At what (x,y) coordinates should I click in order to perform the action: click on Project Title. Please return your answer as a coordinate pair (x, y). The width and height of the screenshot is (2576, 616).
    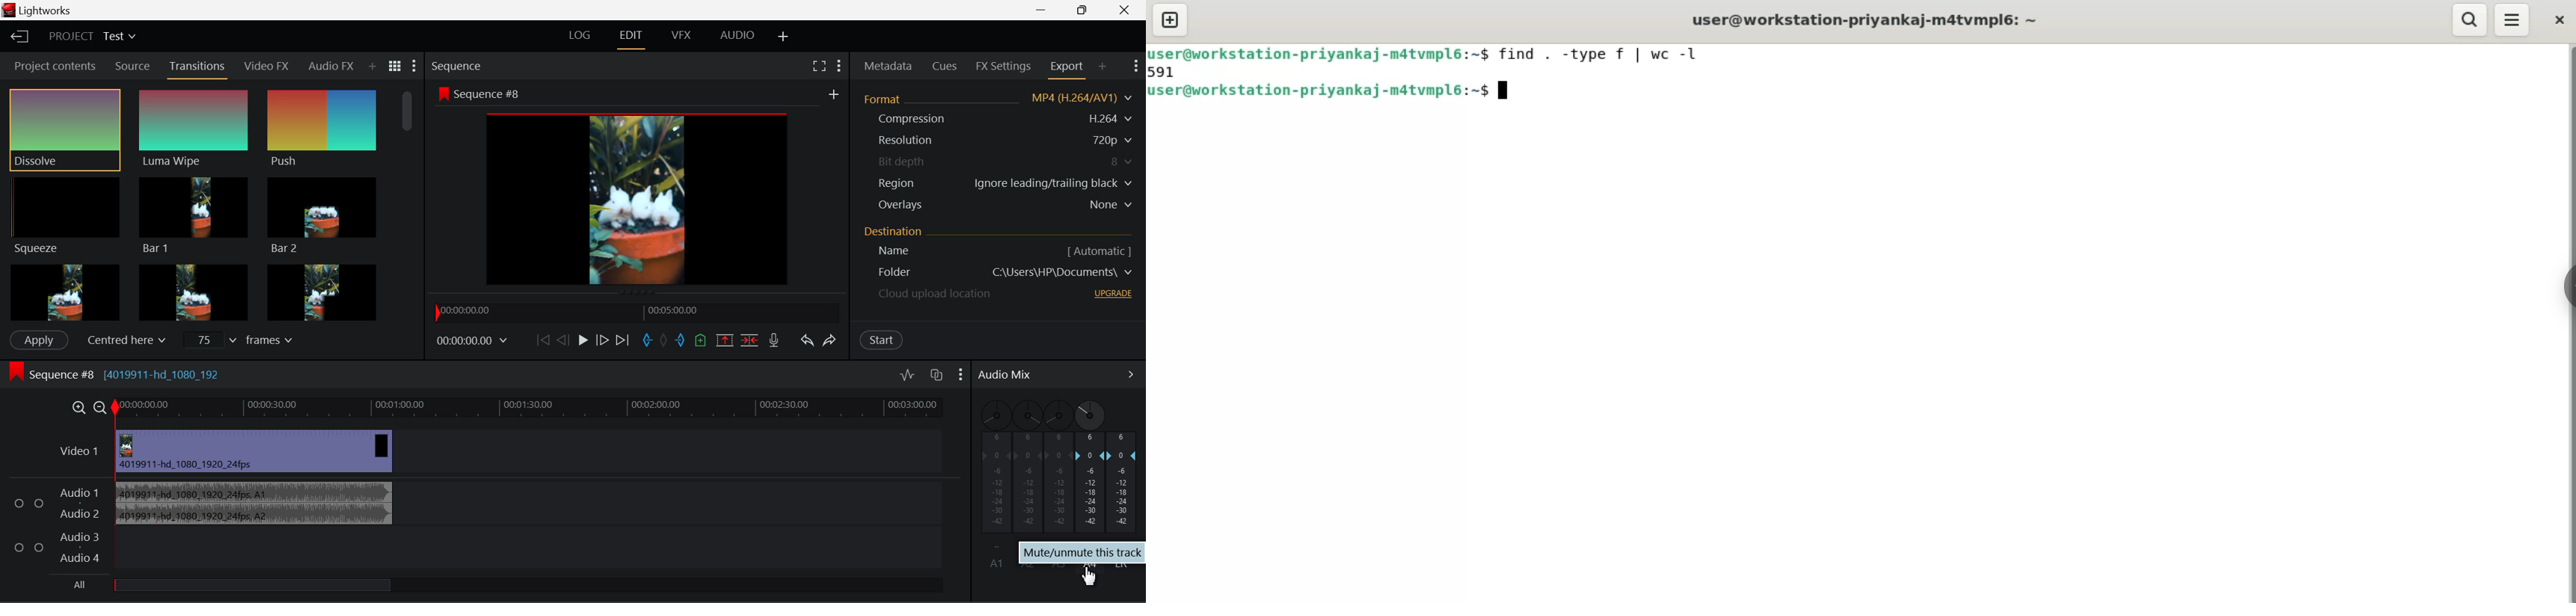
    Looking at the image, I should click on (91, 35).